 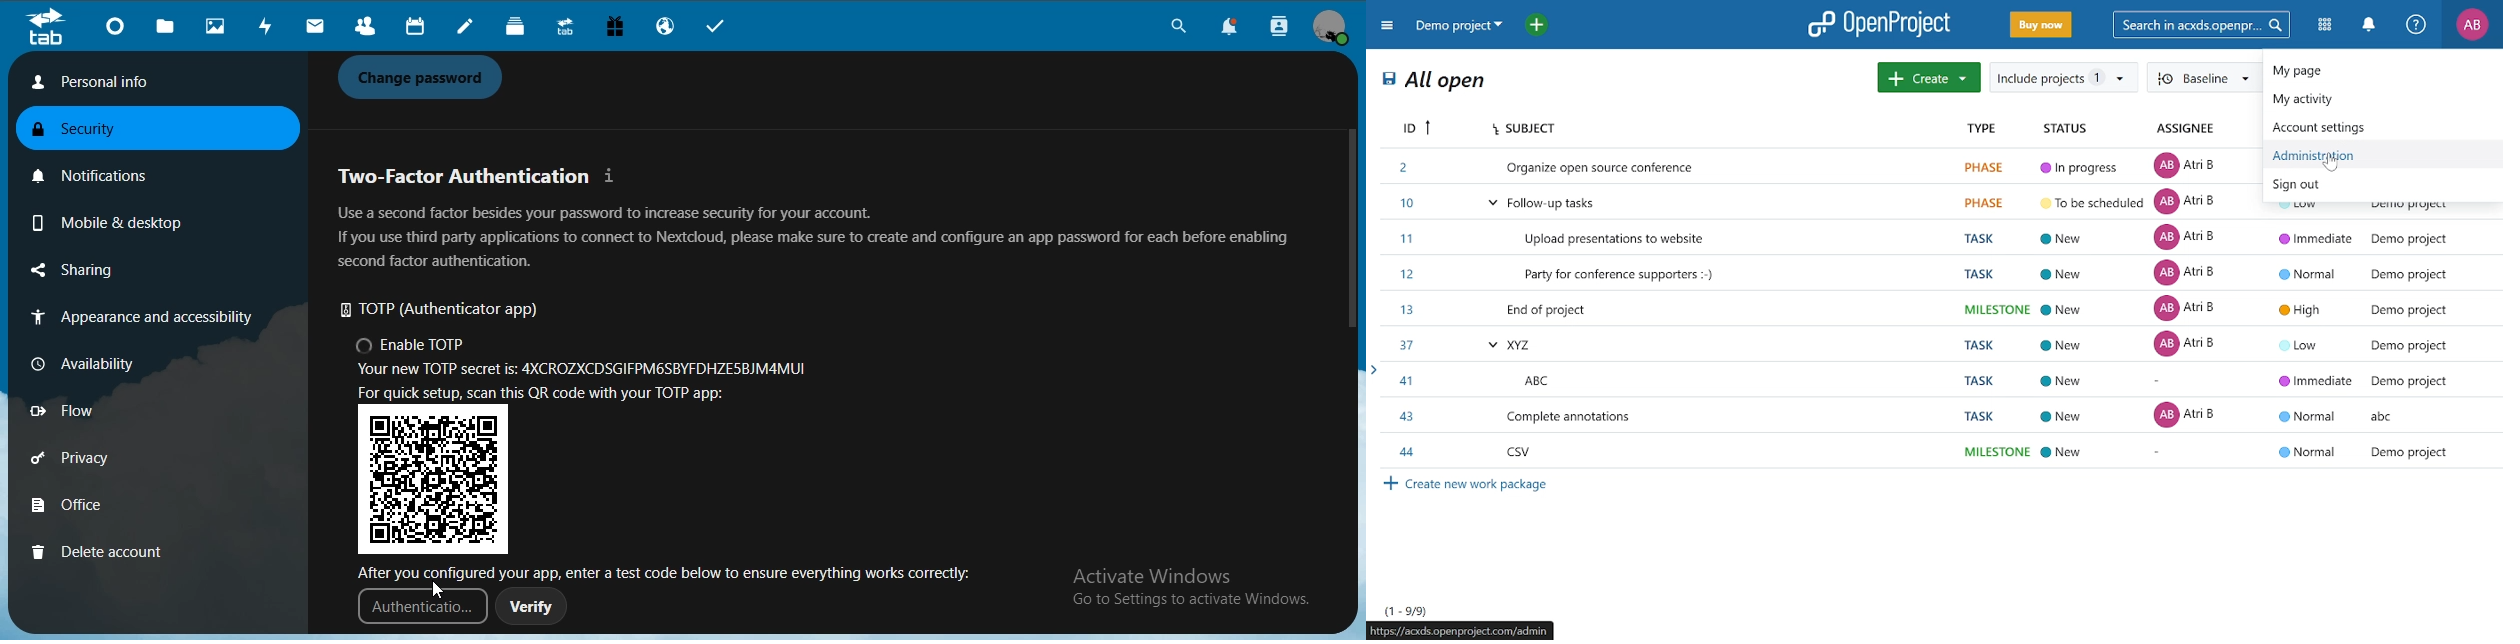 I want to click on security, so click(x=89, y=131).